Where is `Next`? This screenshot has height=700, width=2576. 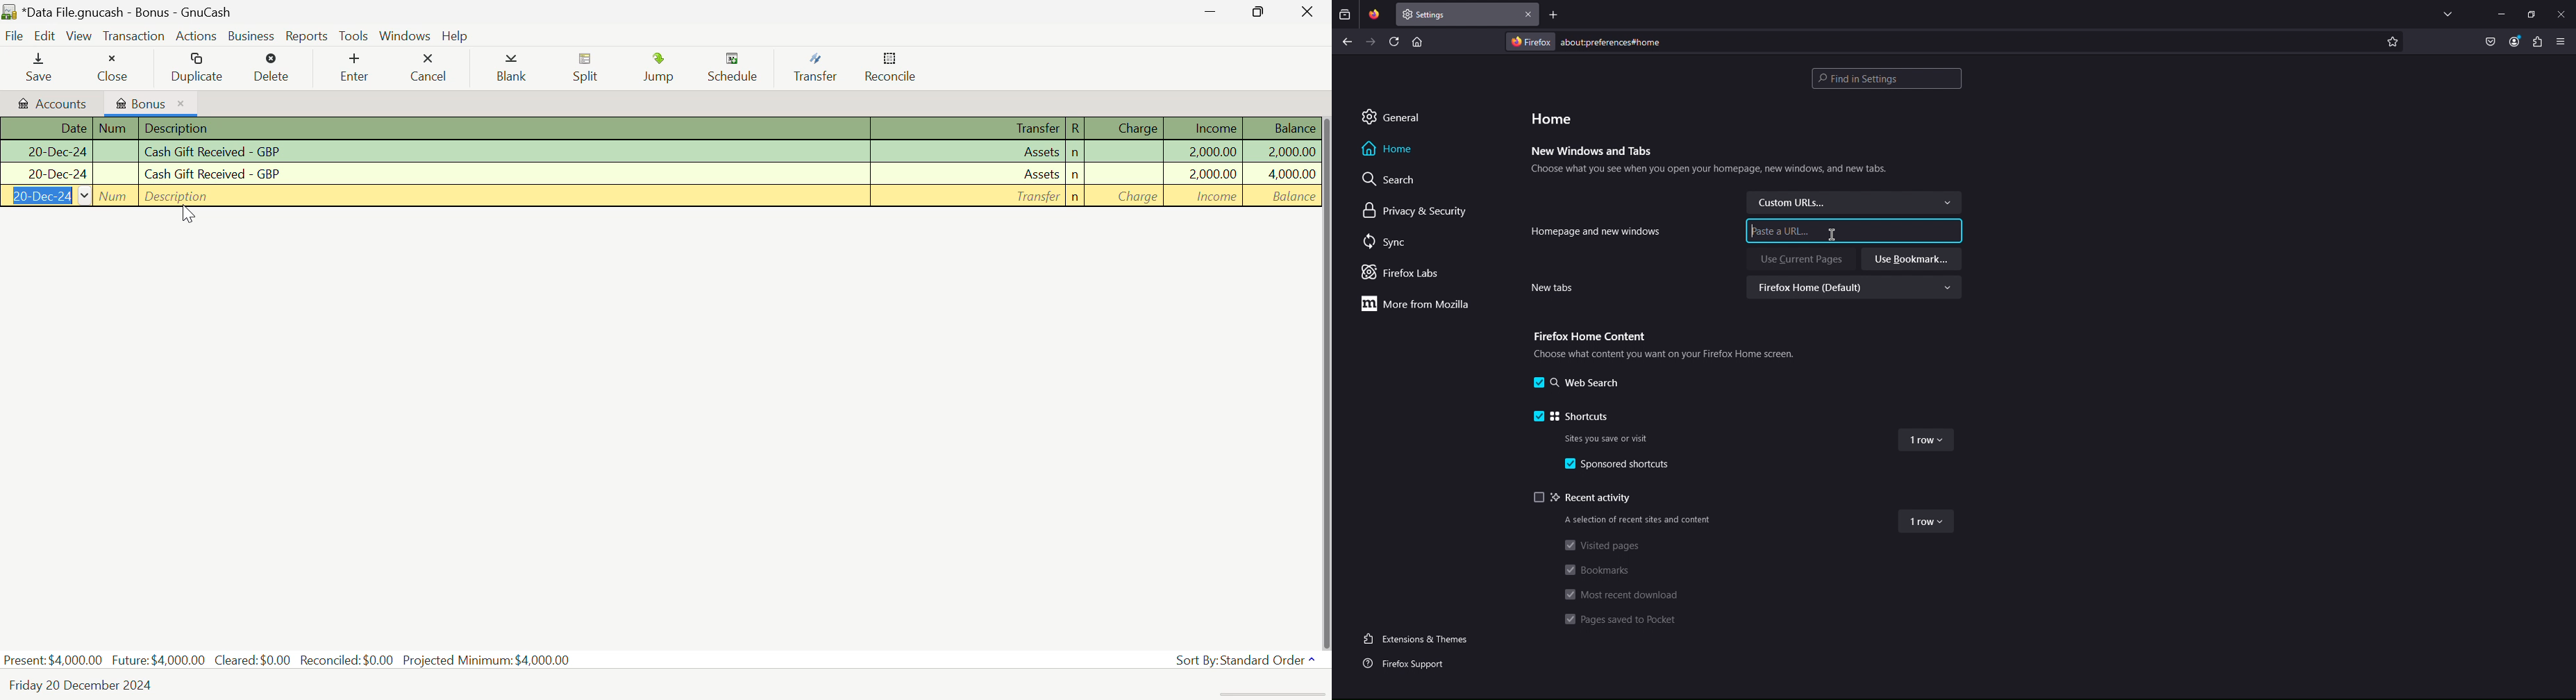
Next is located at coordinates (1371, 41).